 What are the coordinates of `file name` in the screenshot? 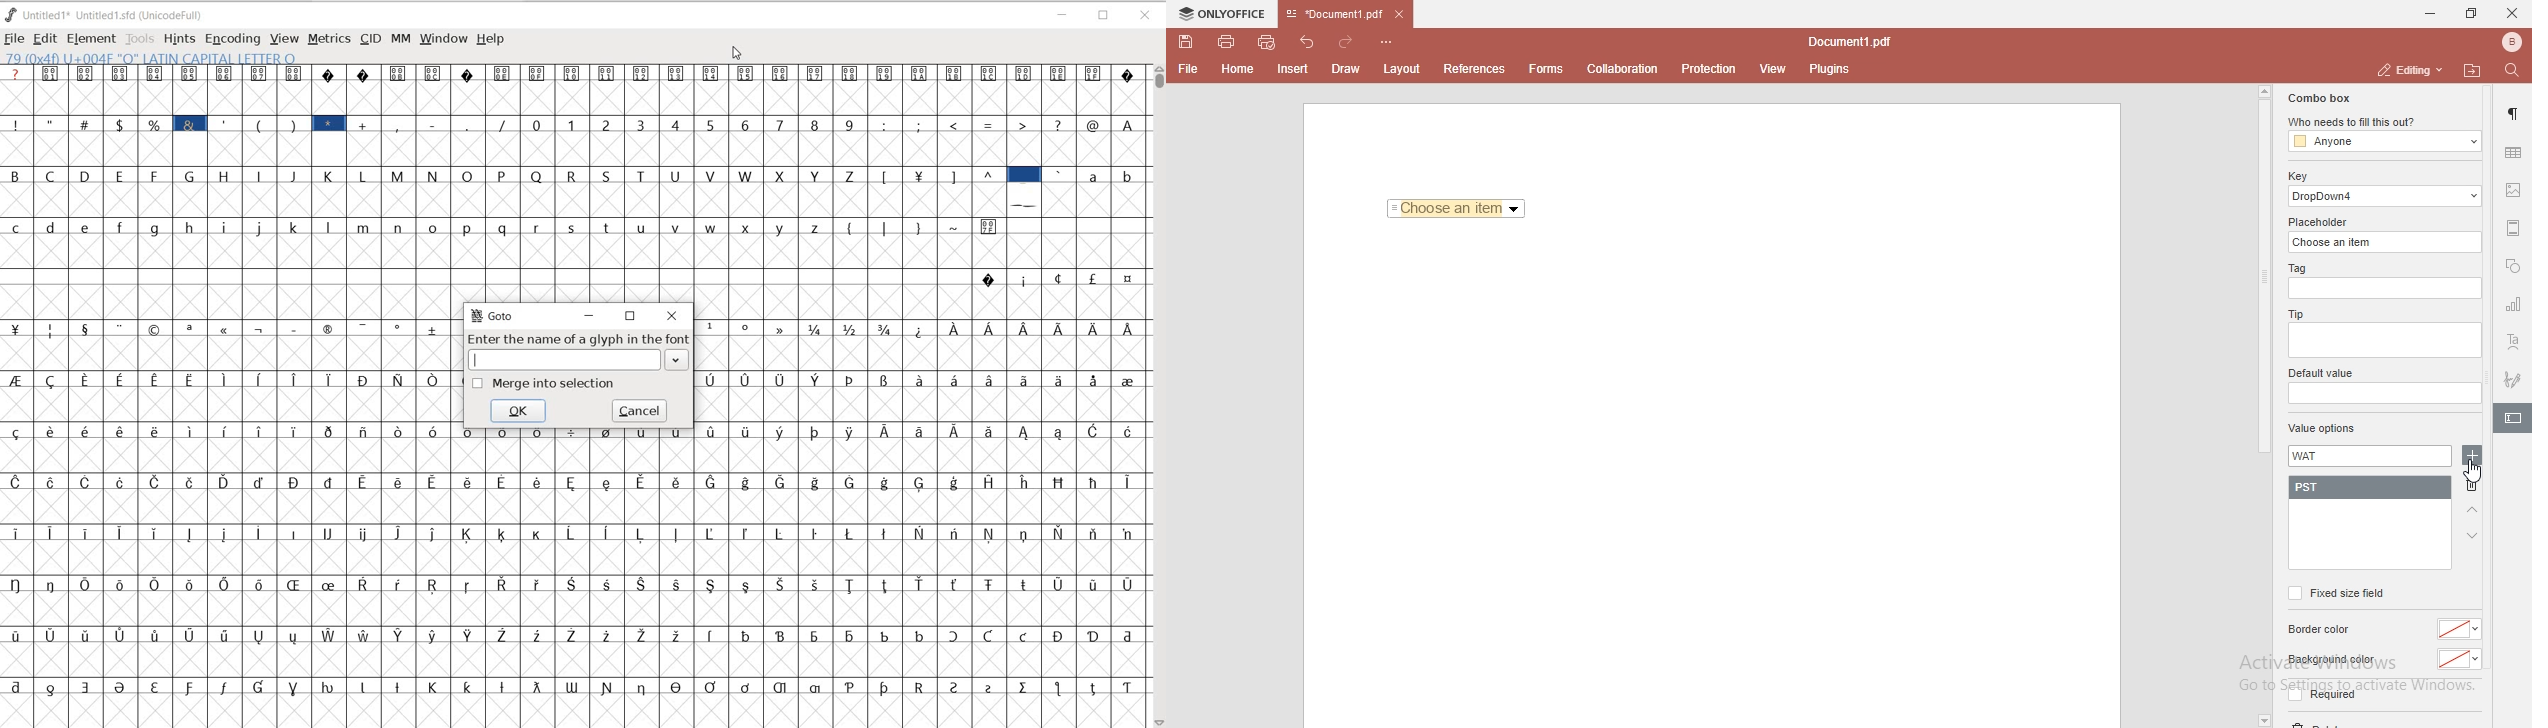 It's located at (1854, 43).